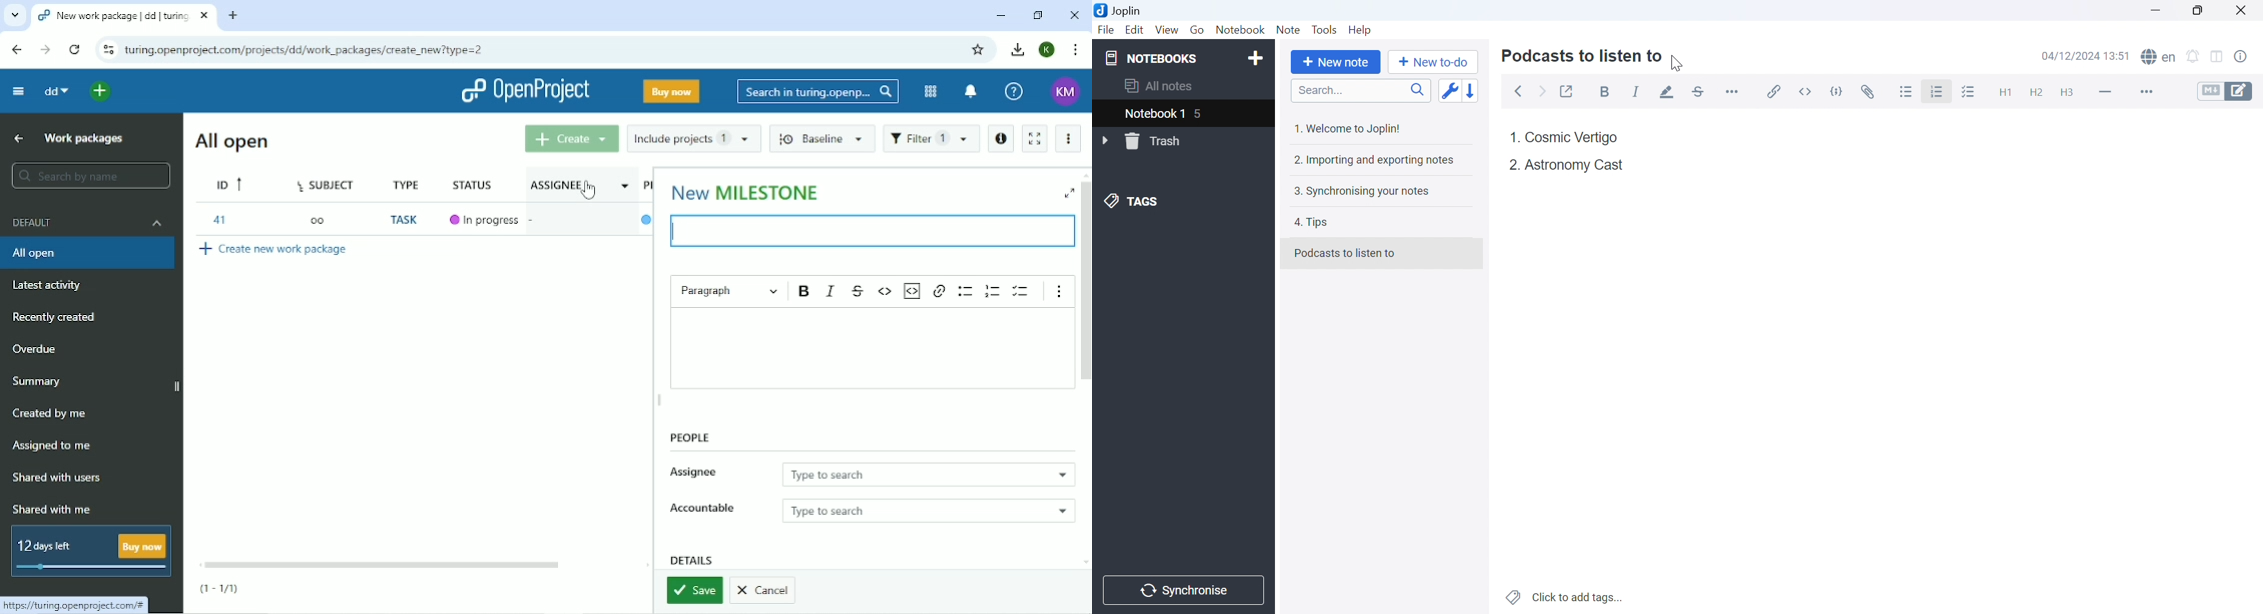 The width and height of the screenshot is (2268, 616). What do you see at coordinates (871, 349) in the screenshot?
I see `Empty text box` at bounding box center [871, 349].